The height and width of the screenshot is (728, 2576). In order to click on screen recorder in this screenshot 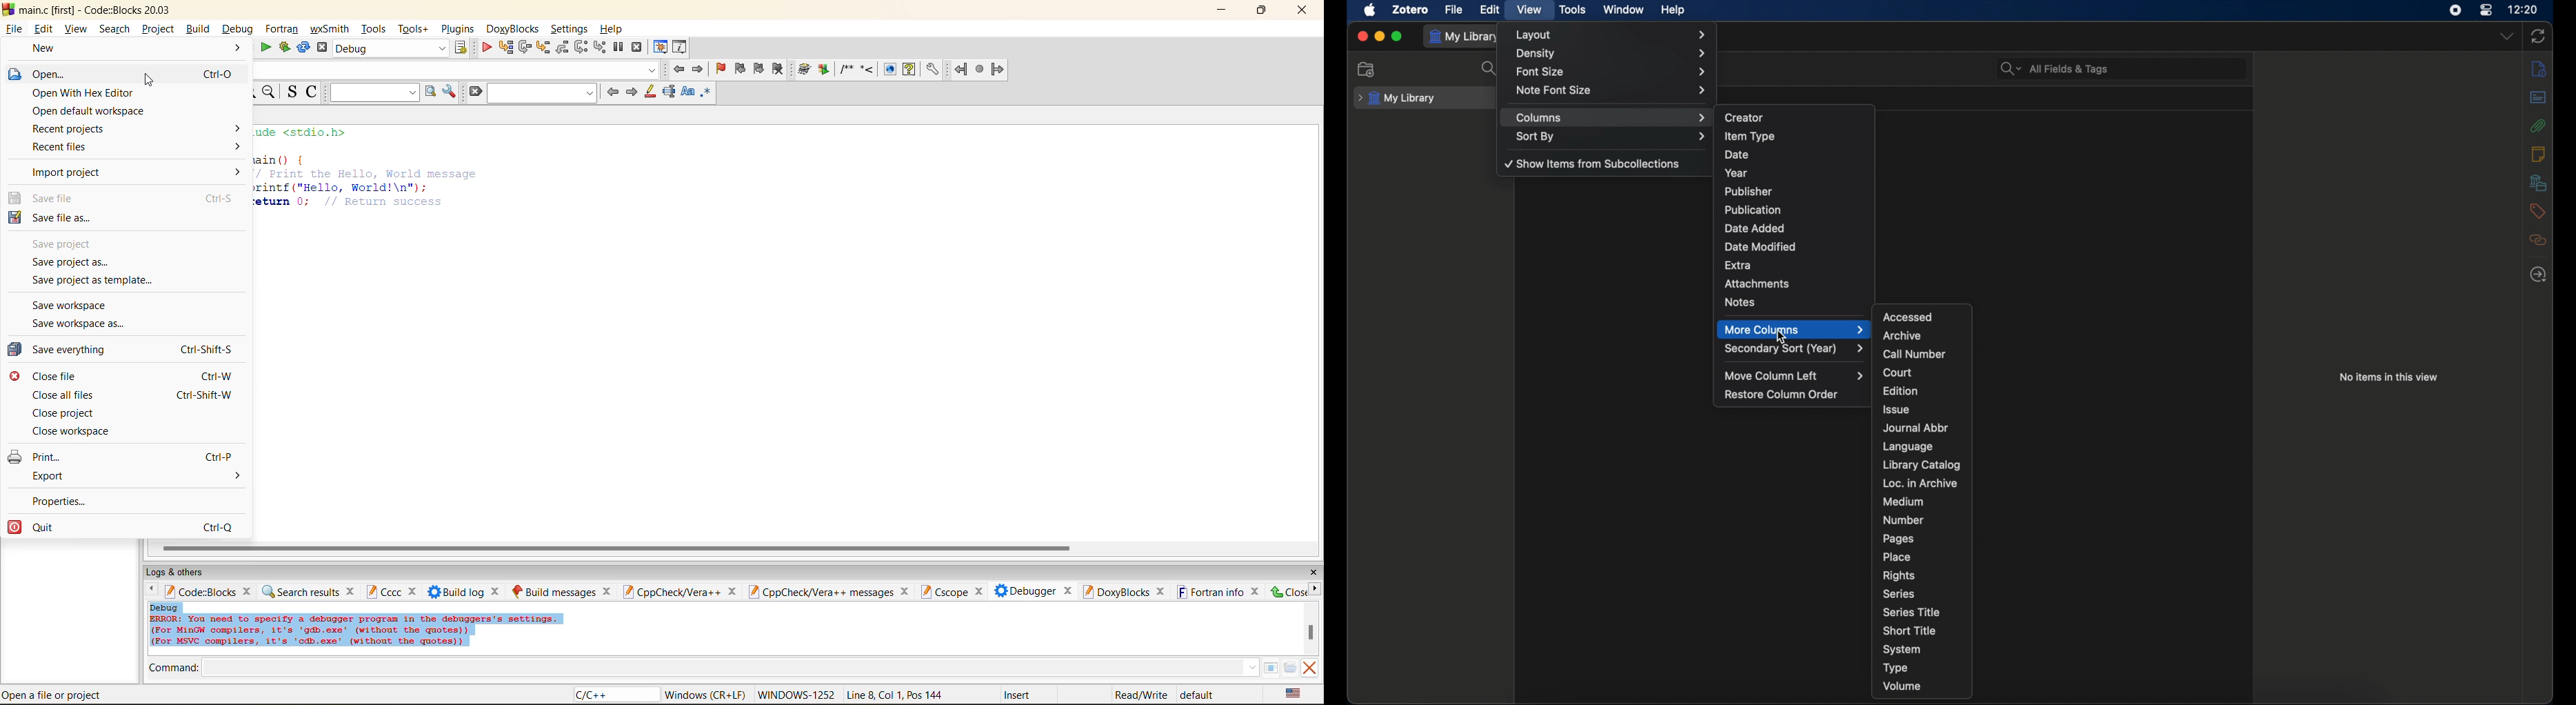, I will do `click(2456, 10)`.